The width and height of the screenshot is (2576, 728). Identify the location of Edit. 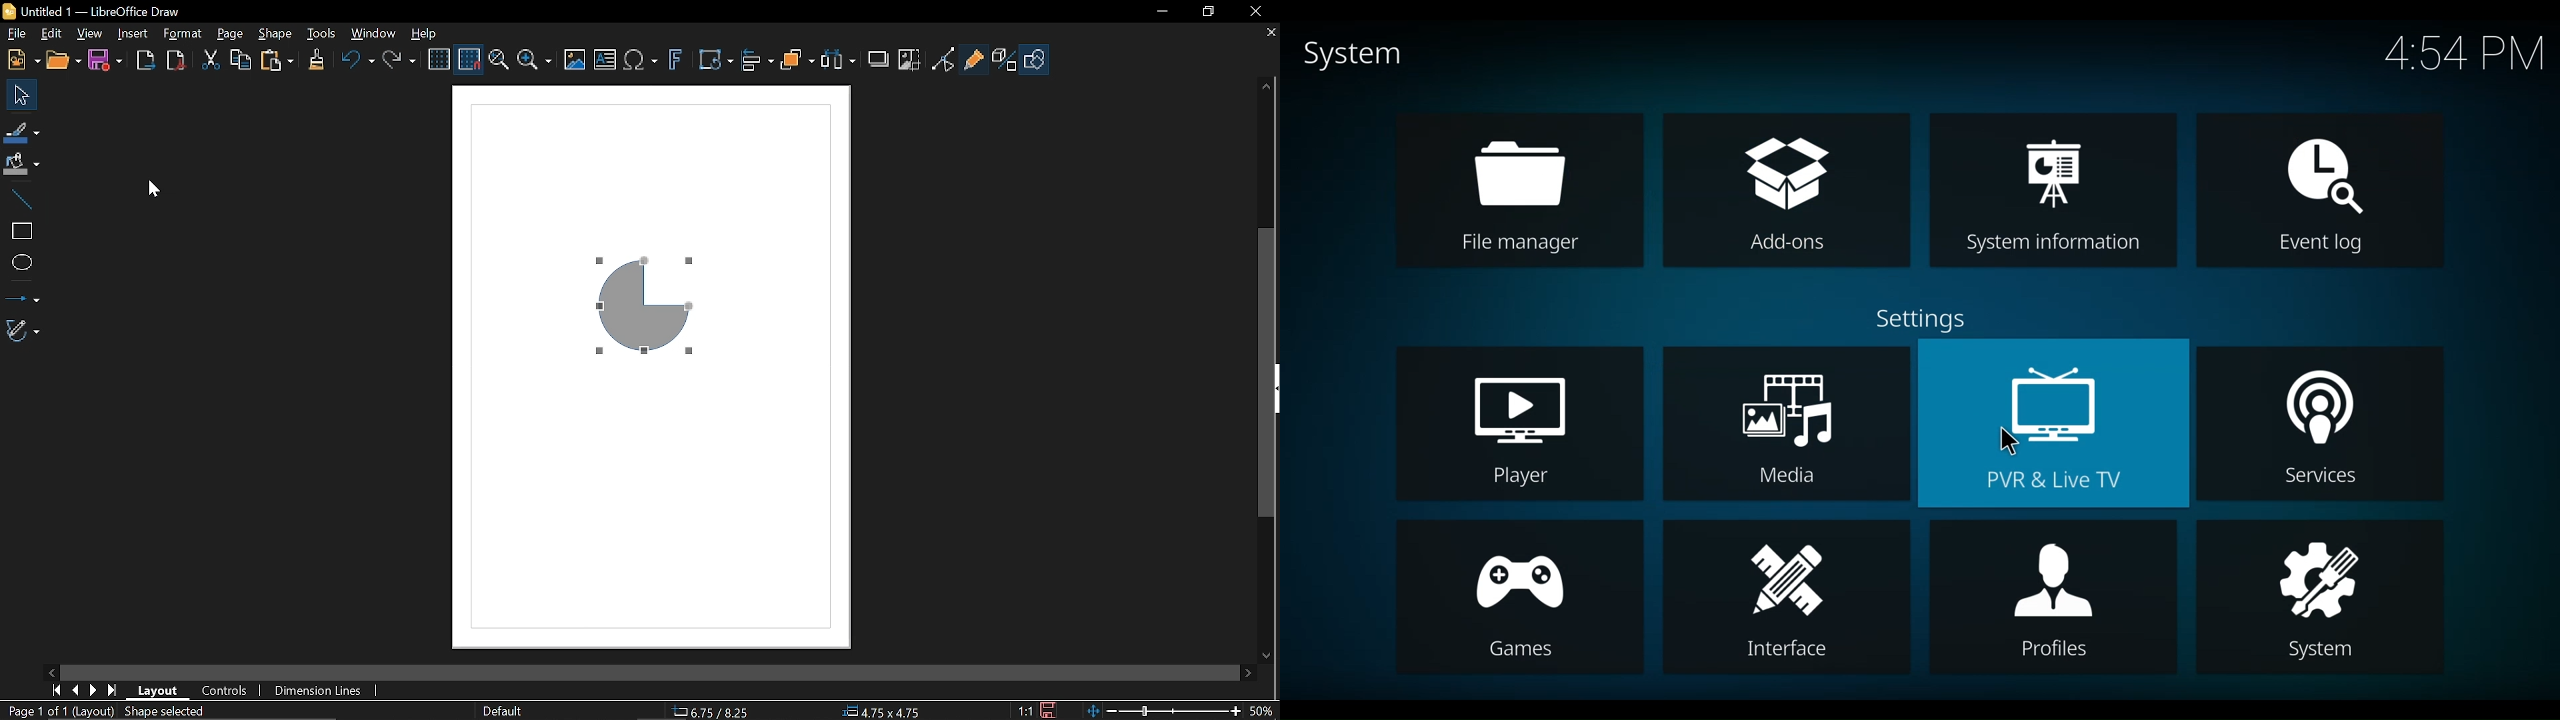
(48, 33).